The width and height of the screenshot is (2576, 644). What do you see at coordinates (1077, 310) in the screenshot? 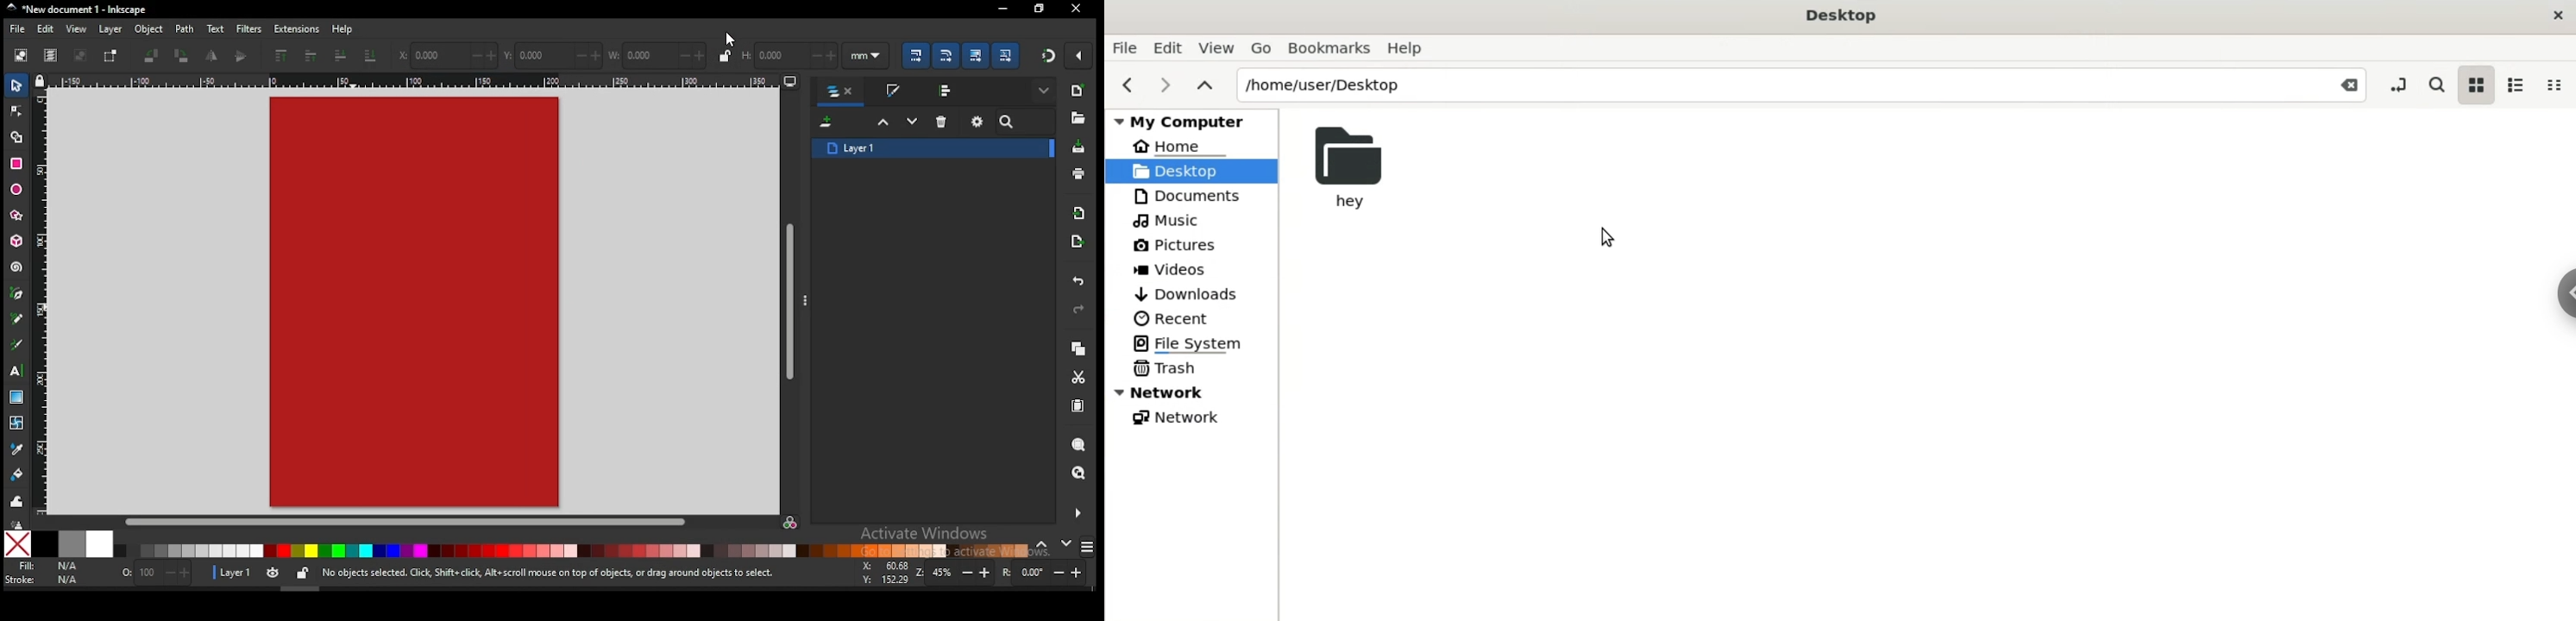
I see `redo` at bounding box center [1077, 310].